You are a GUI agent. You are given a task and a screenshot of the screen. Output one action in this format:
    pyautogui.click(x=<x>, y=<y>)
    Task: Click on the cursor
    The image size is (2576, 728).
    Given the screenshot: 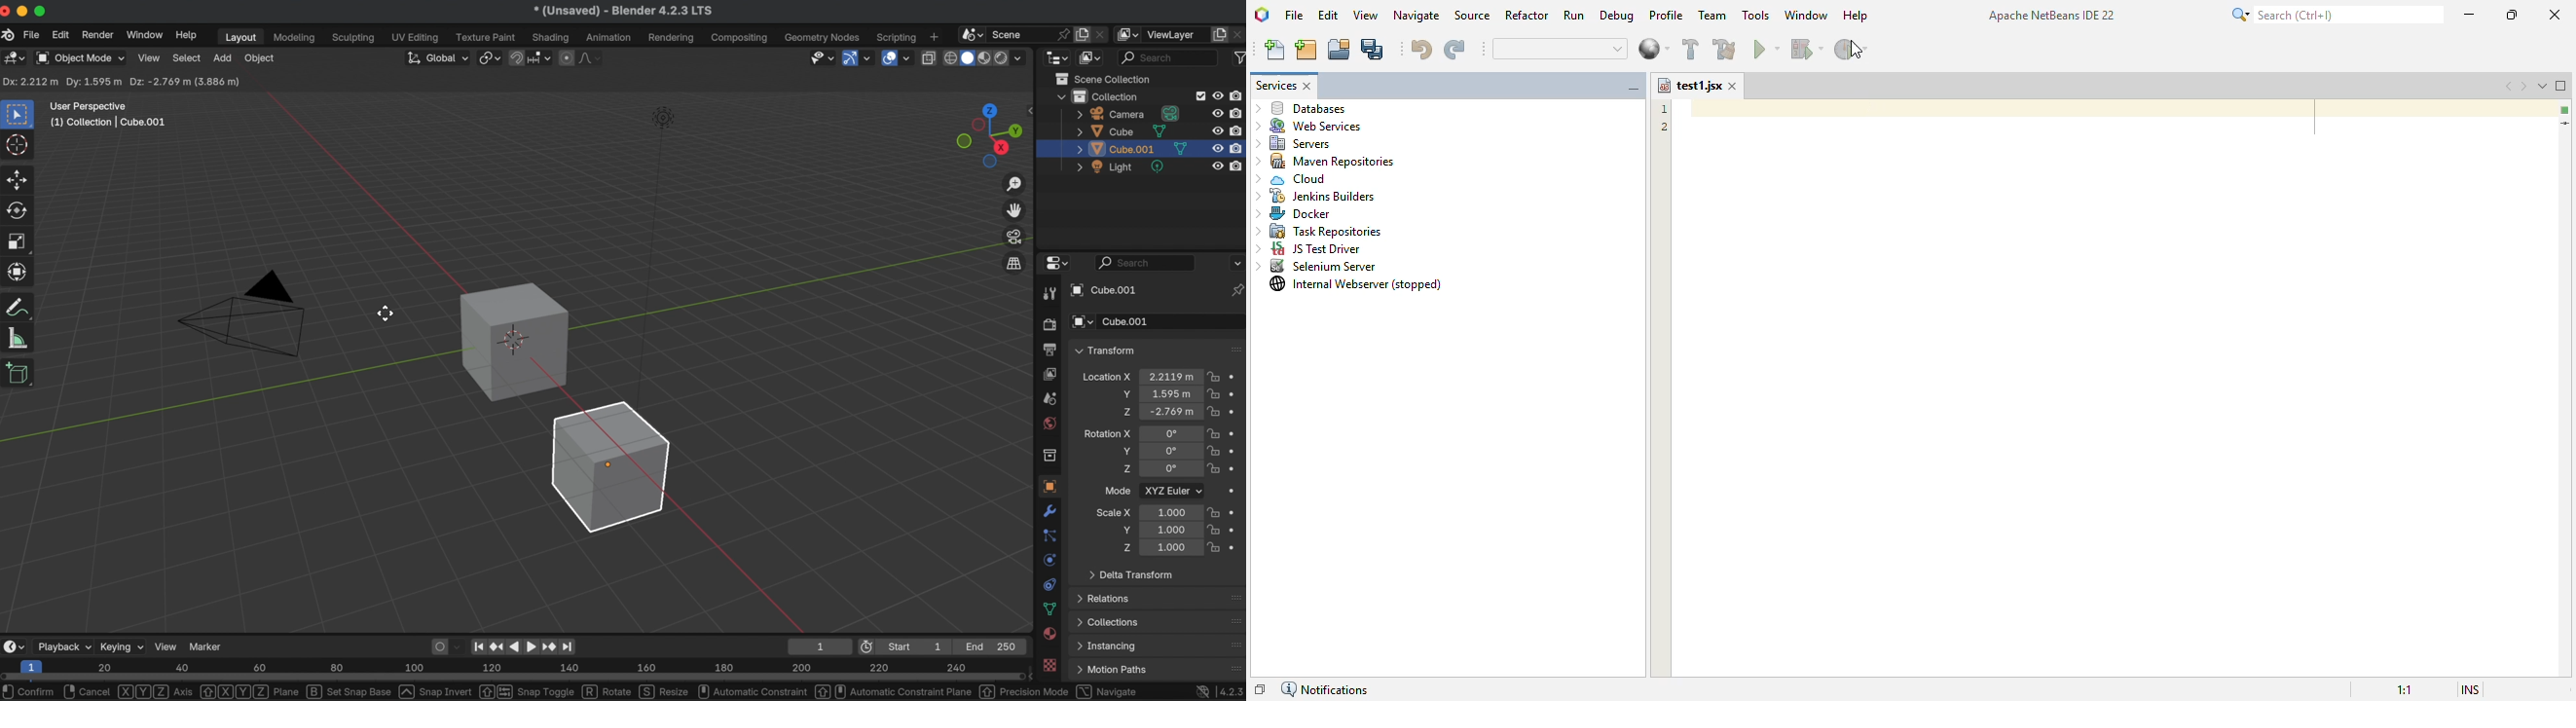 What is the action you would take?
    pyautogui.click(x=1857, y=50)
    